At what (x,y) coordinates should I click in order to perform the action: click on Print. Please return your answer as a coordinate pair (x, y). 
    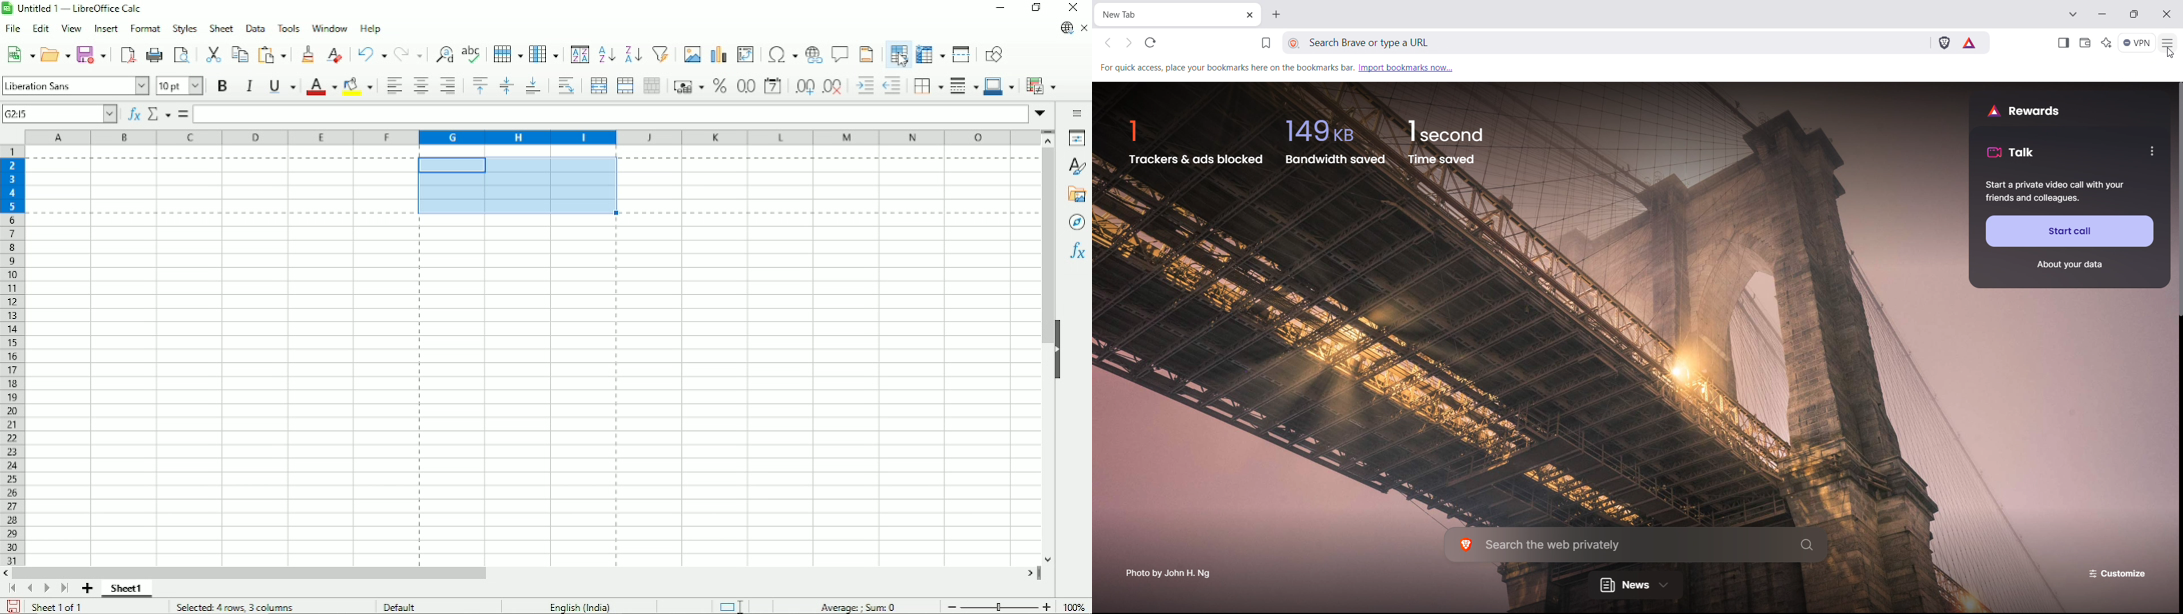
    Looking at the image, I should click on (154, 55).